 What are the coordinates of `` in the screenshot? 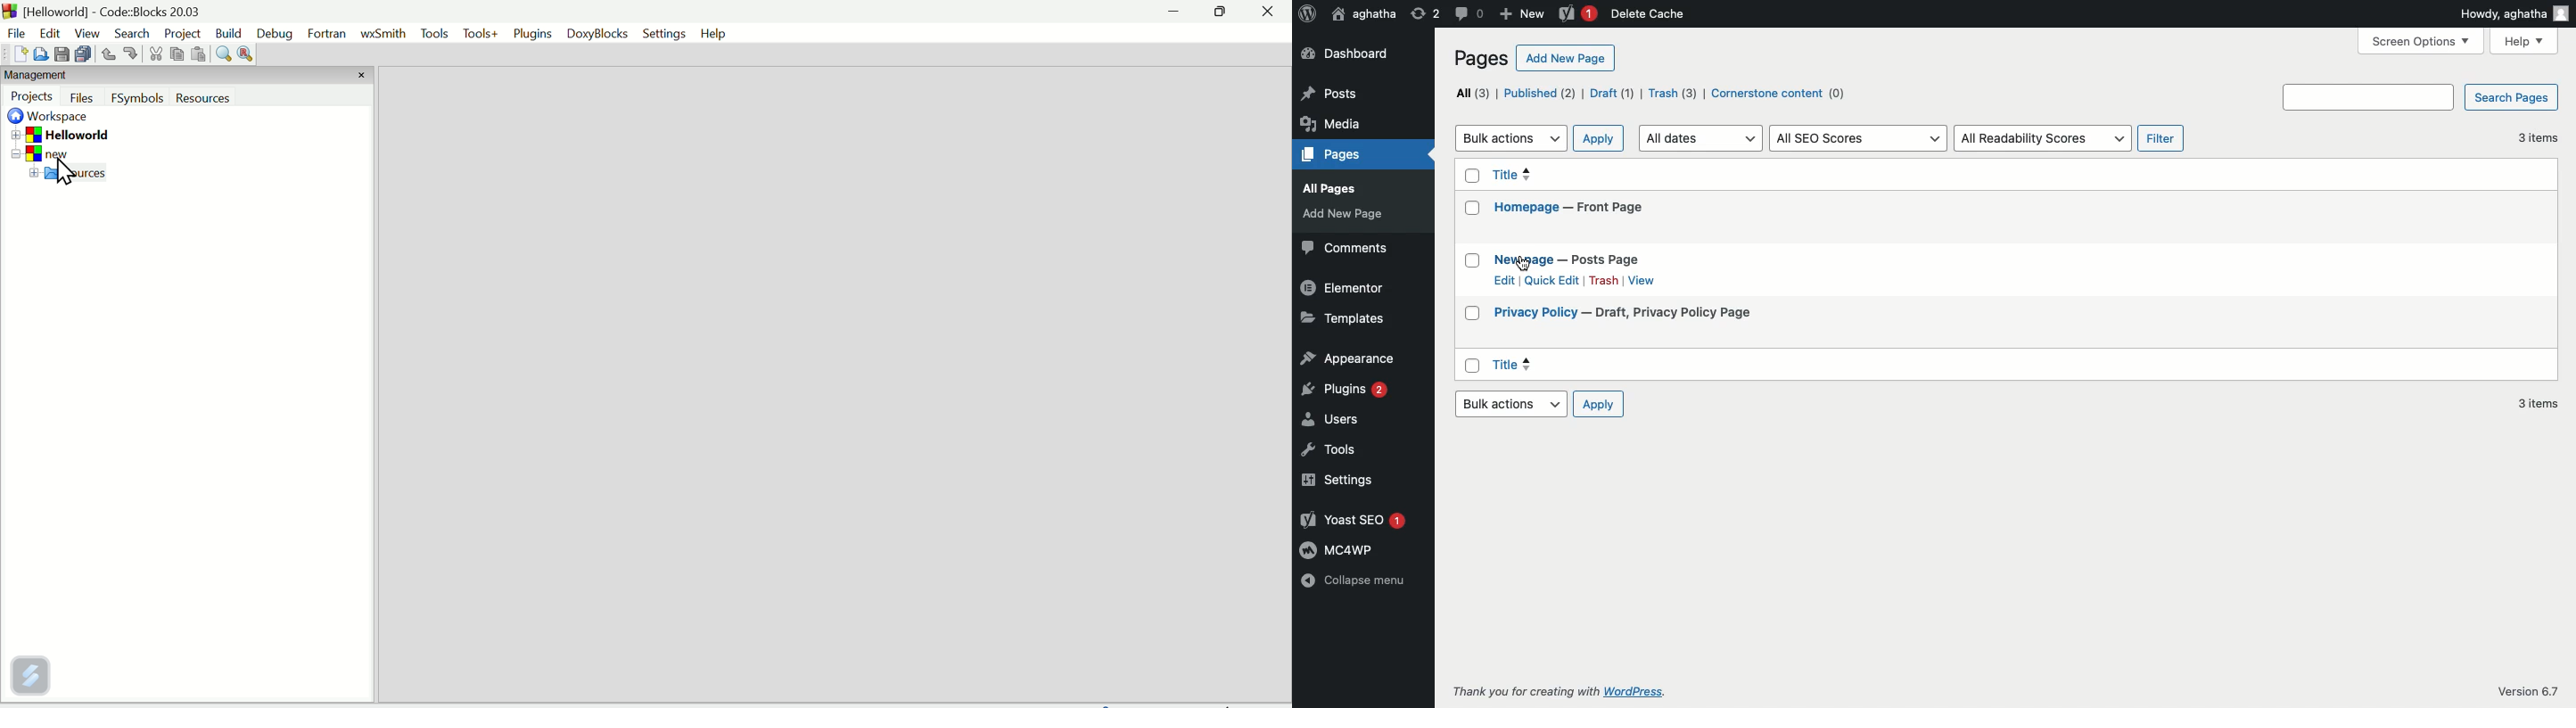 It's located at (435, 36).